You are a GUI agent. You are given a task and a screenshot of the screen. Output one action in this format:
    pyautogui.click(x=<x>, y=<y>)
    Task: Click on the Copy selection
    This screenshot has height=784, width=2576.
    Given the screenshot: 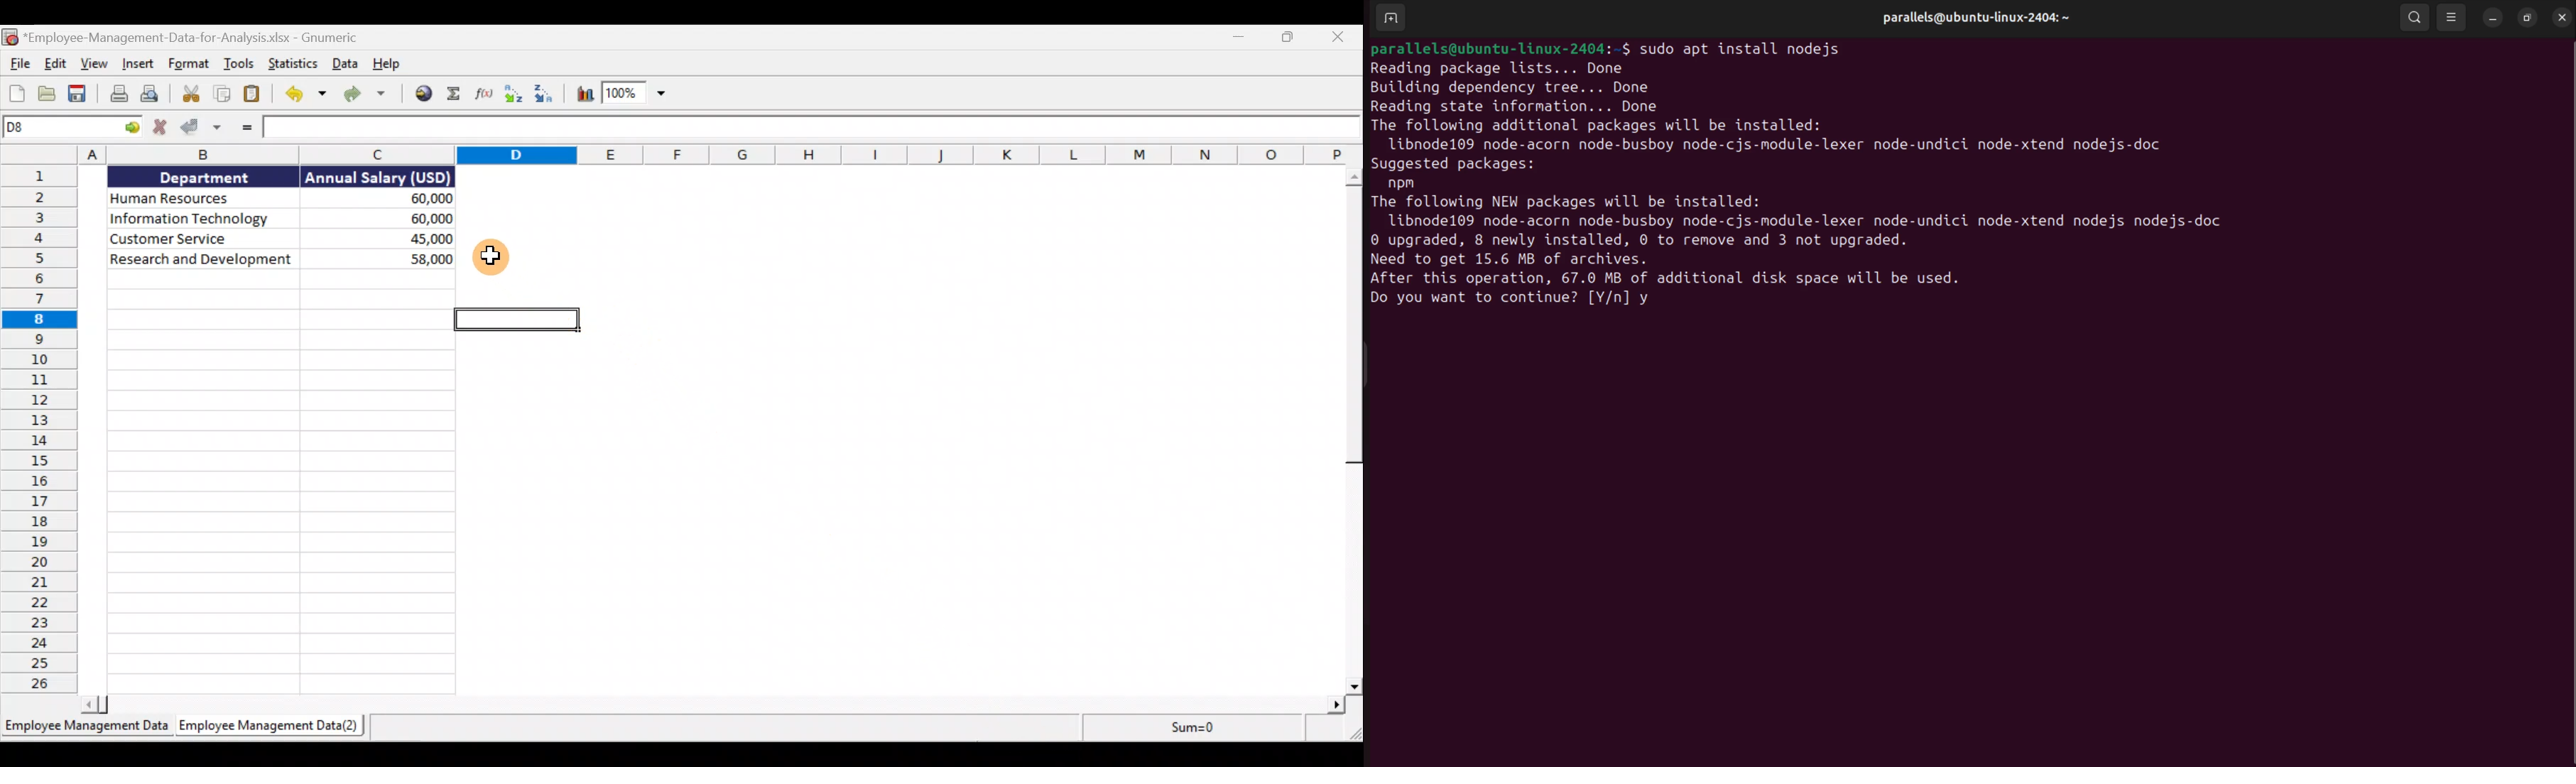 What is the action you would take?
    pyautogui.click(x=219, y=94)
    